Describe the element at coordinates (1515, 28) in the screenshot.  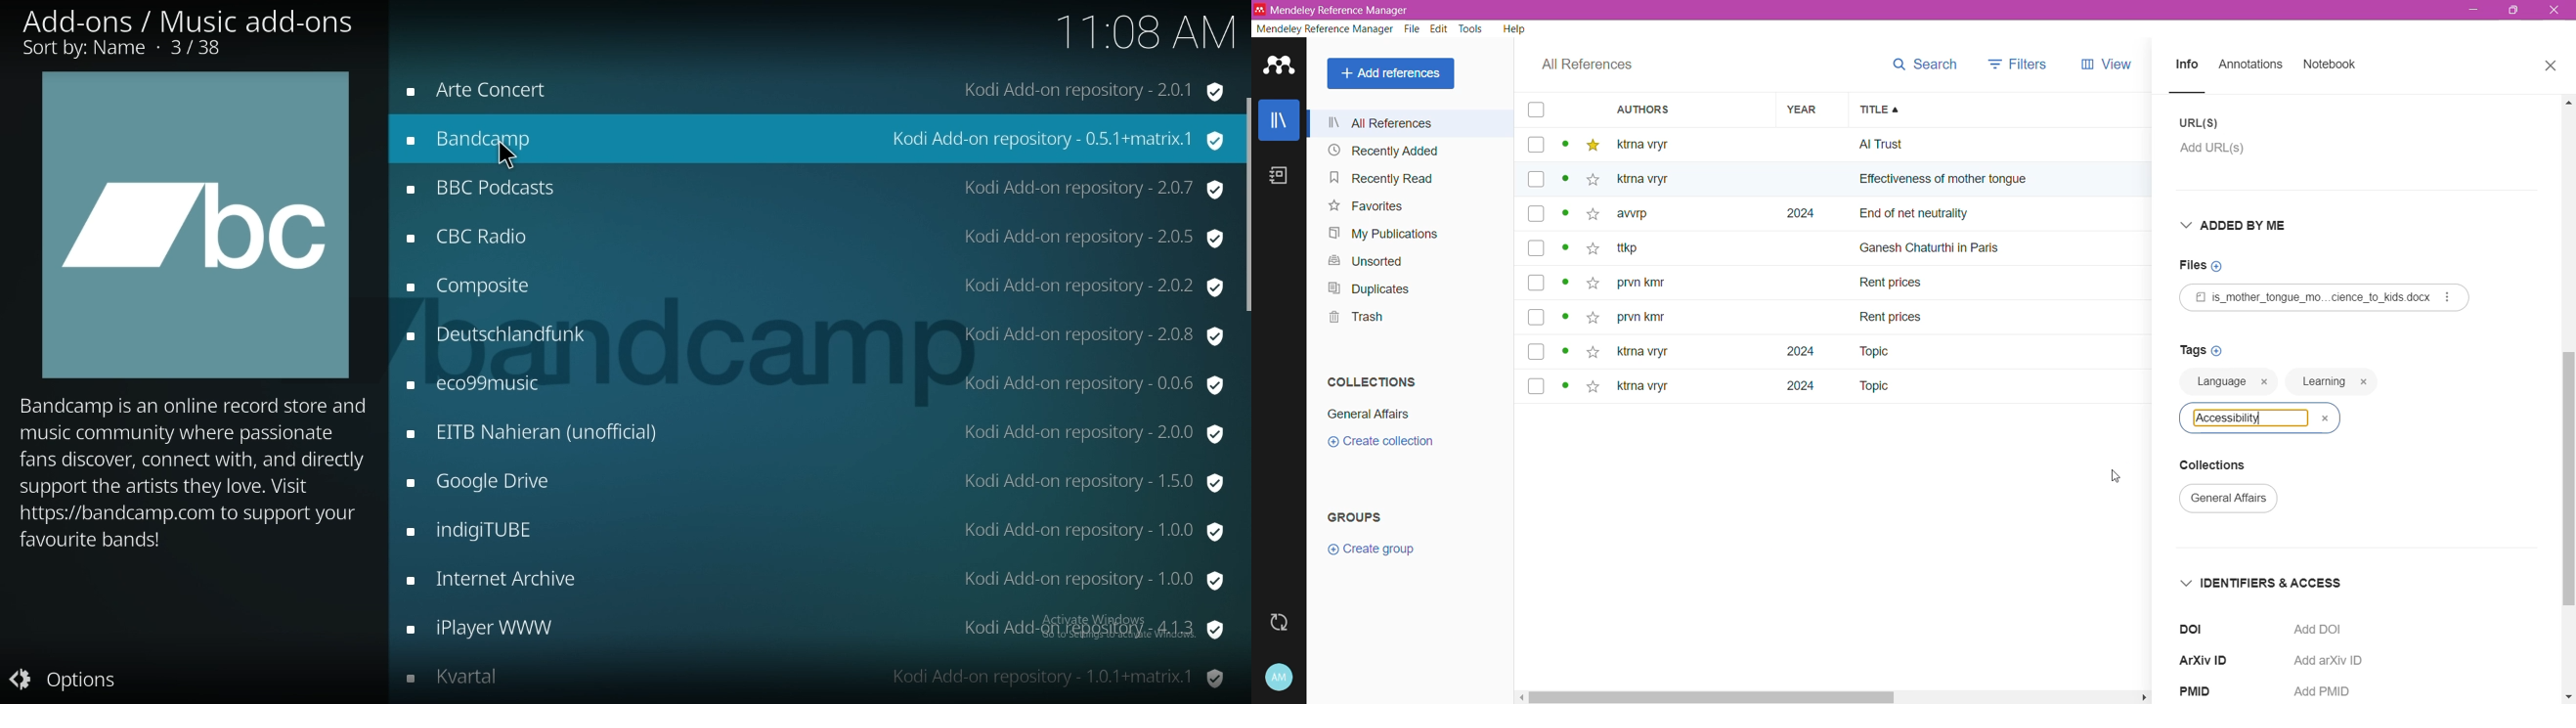
I see `Help` at that location.